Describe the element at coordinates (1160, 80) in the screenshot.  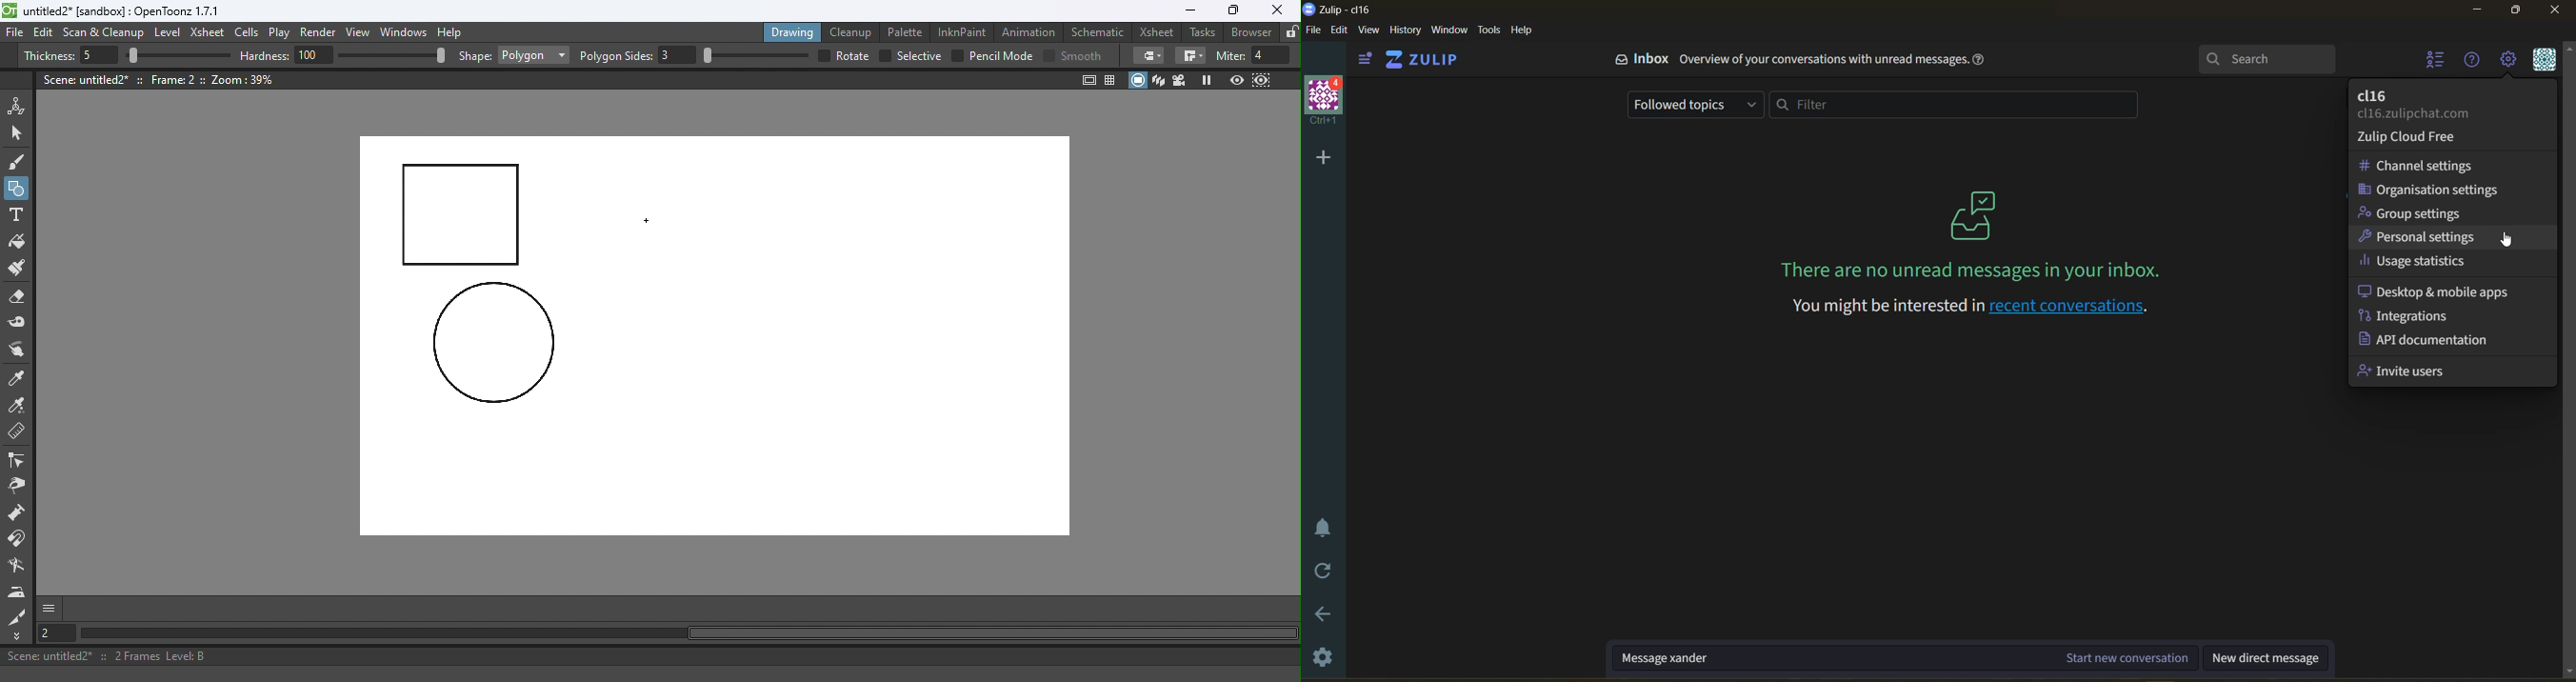
I see `3D View` at that location.